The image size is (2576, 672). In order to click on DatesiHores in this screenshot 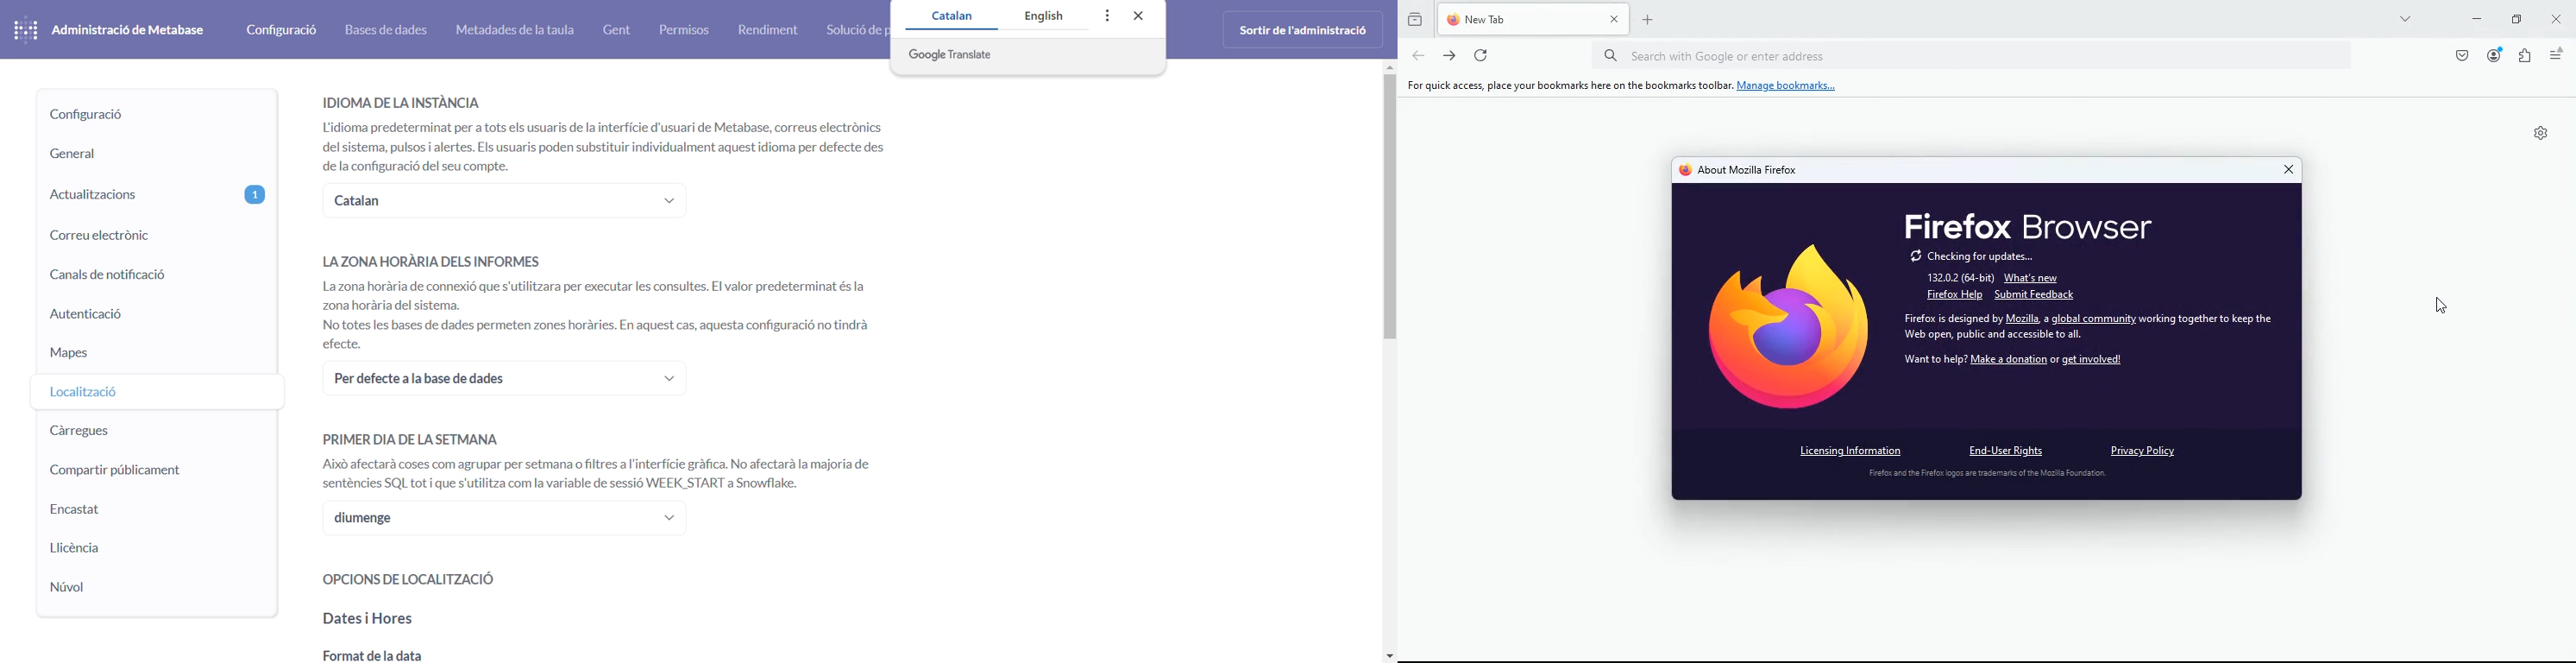, I will do `click(370, 621)`.